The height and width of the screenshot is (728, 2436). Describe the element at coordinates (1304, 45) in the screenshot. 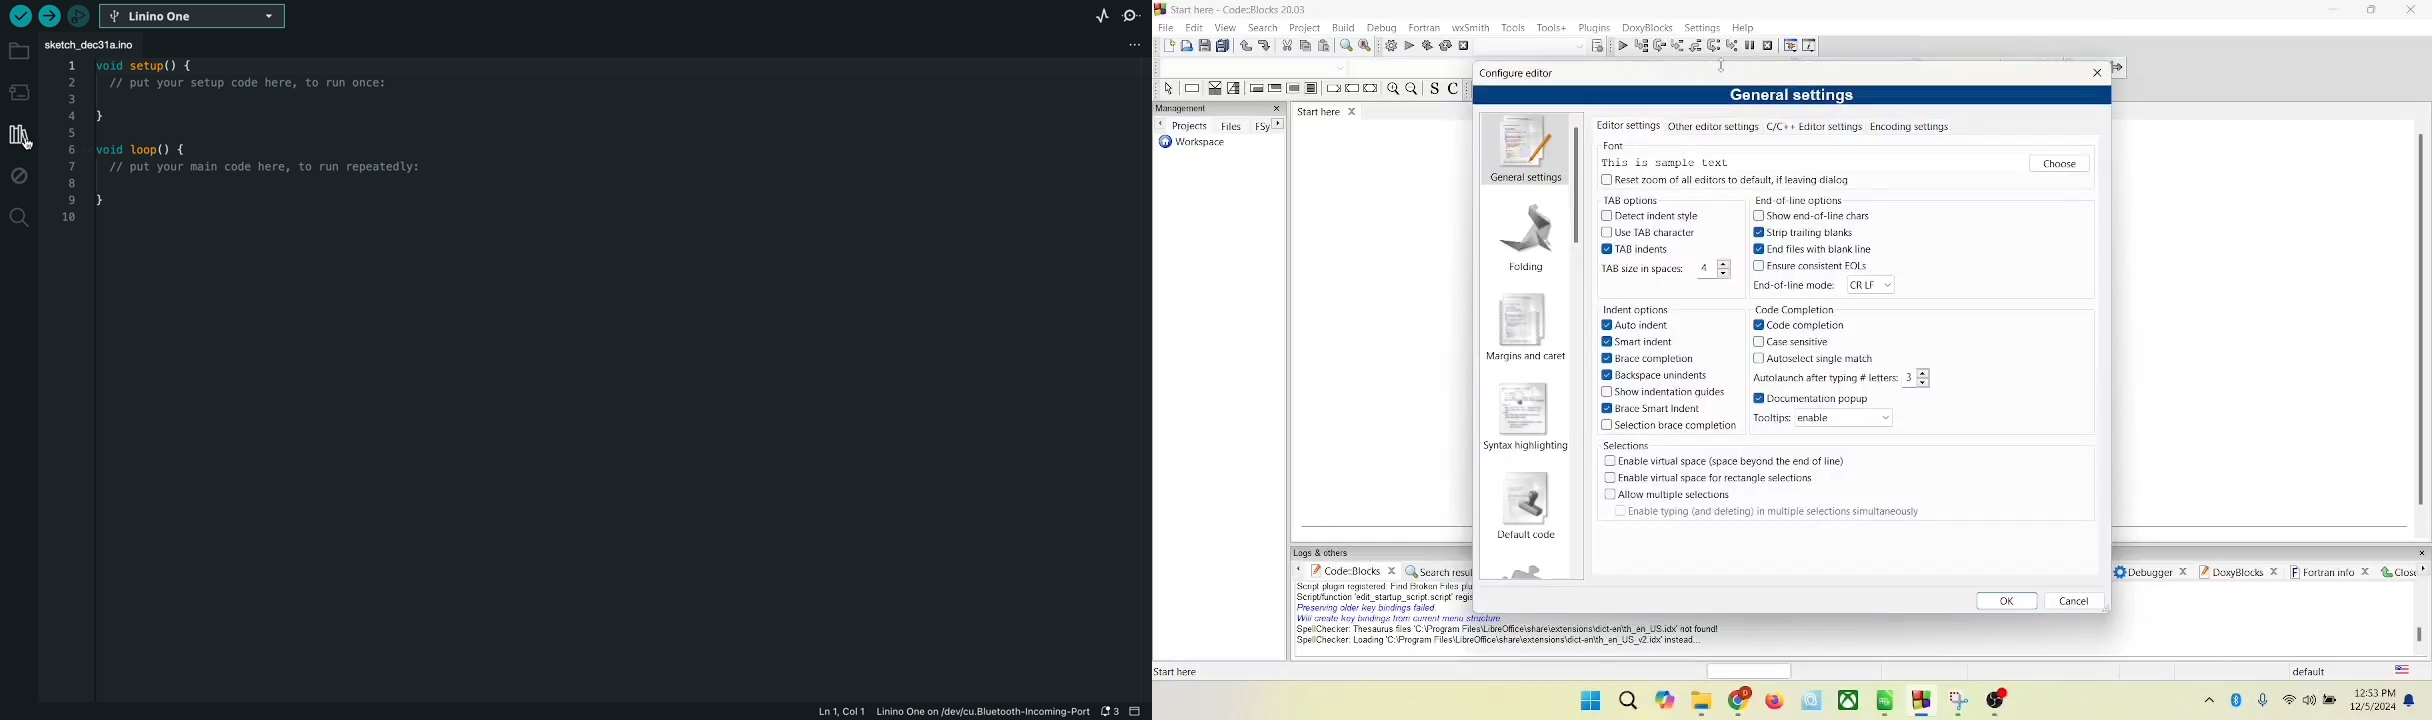

I see `copy` at that location.